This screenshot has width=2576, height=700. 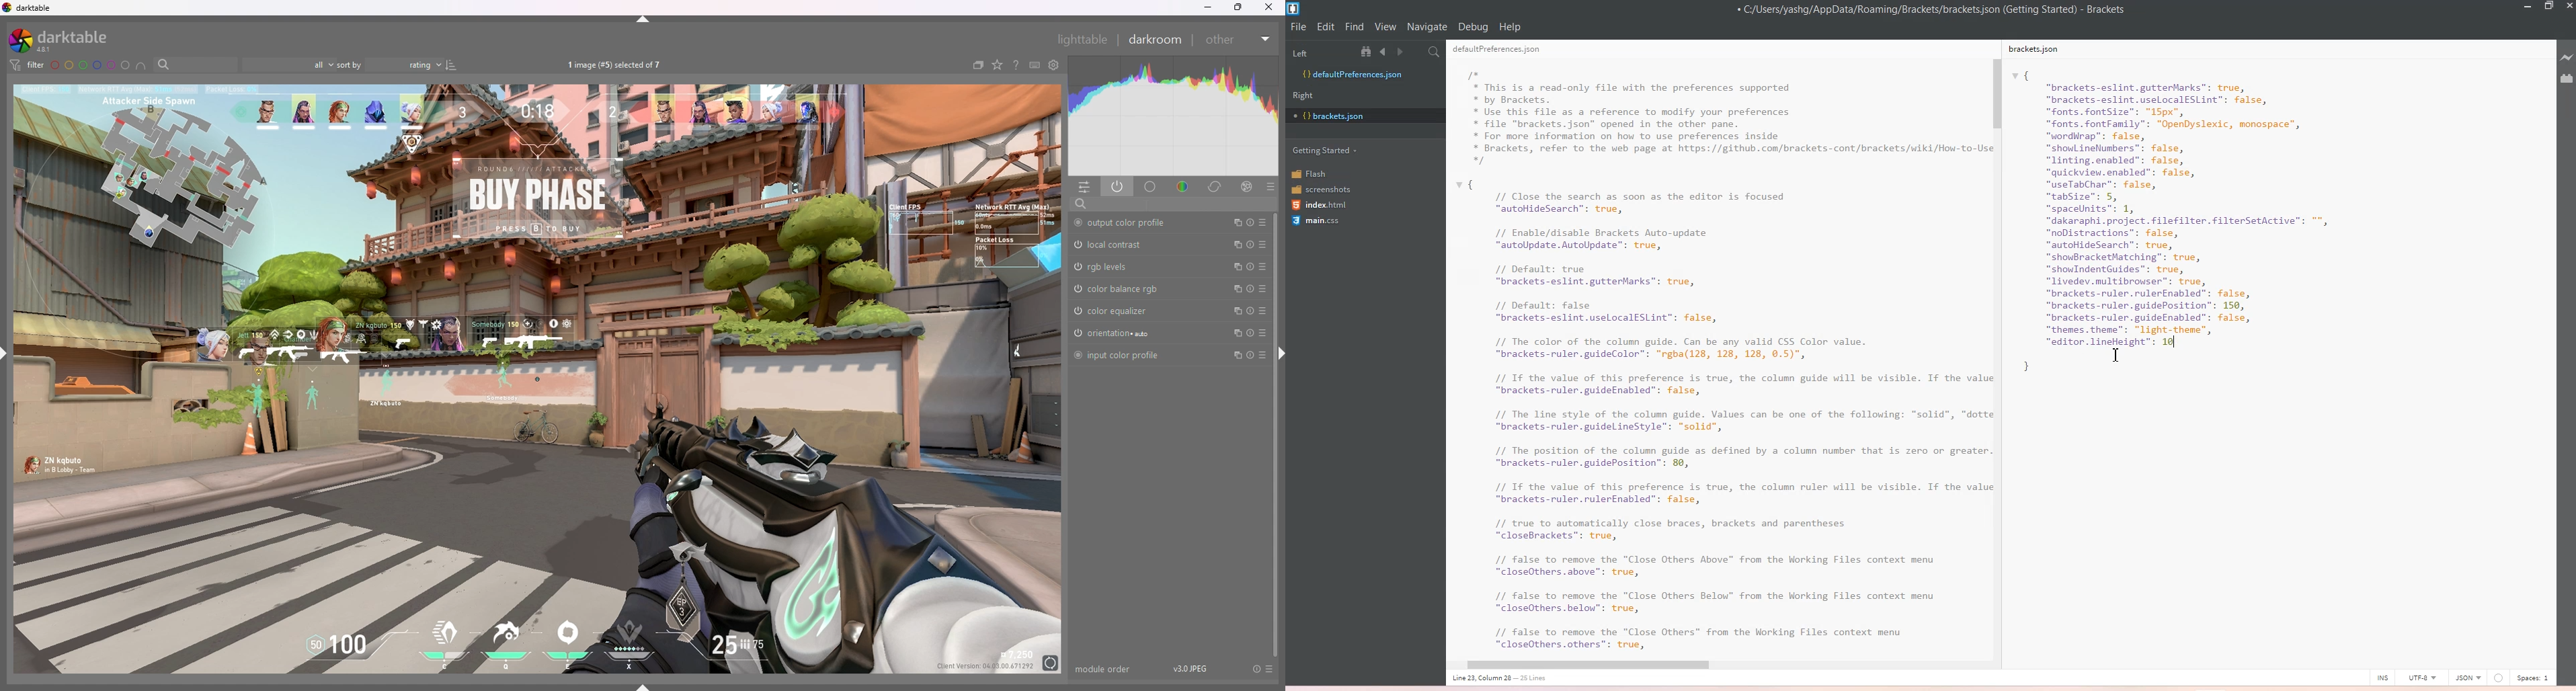 I want to click on Left, so click(x=1318, y=51).